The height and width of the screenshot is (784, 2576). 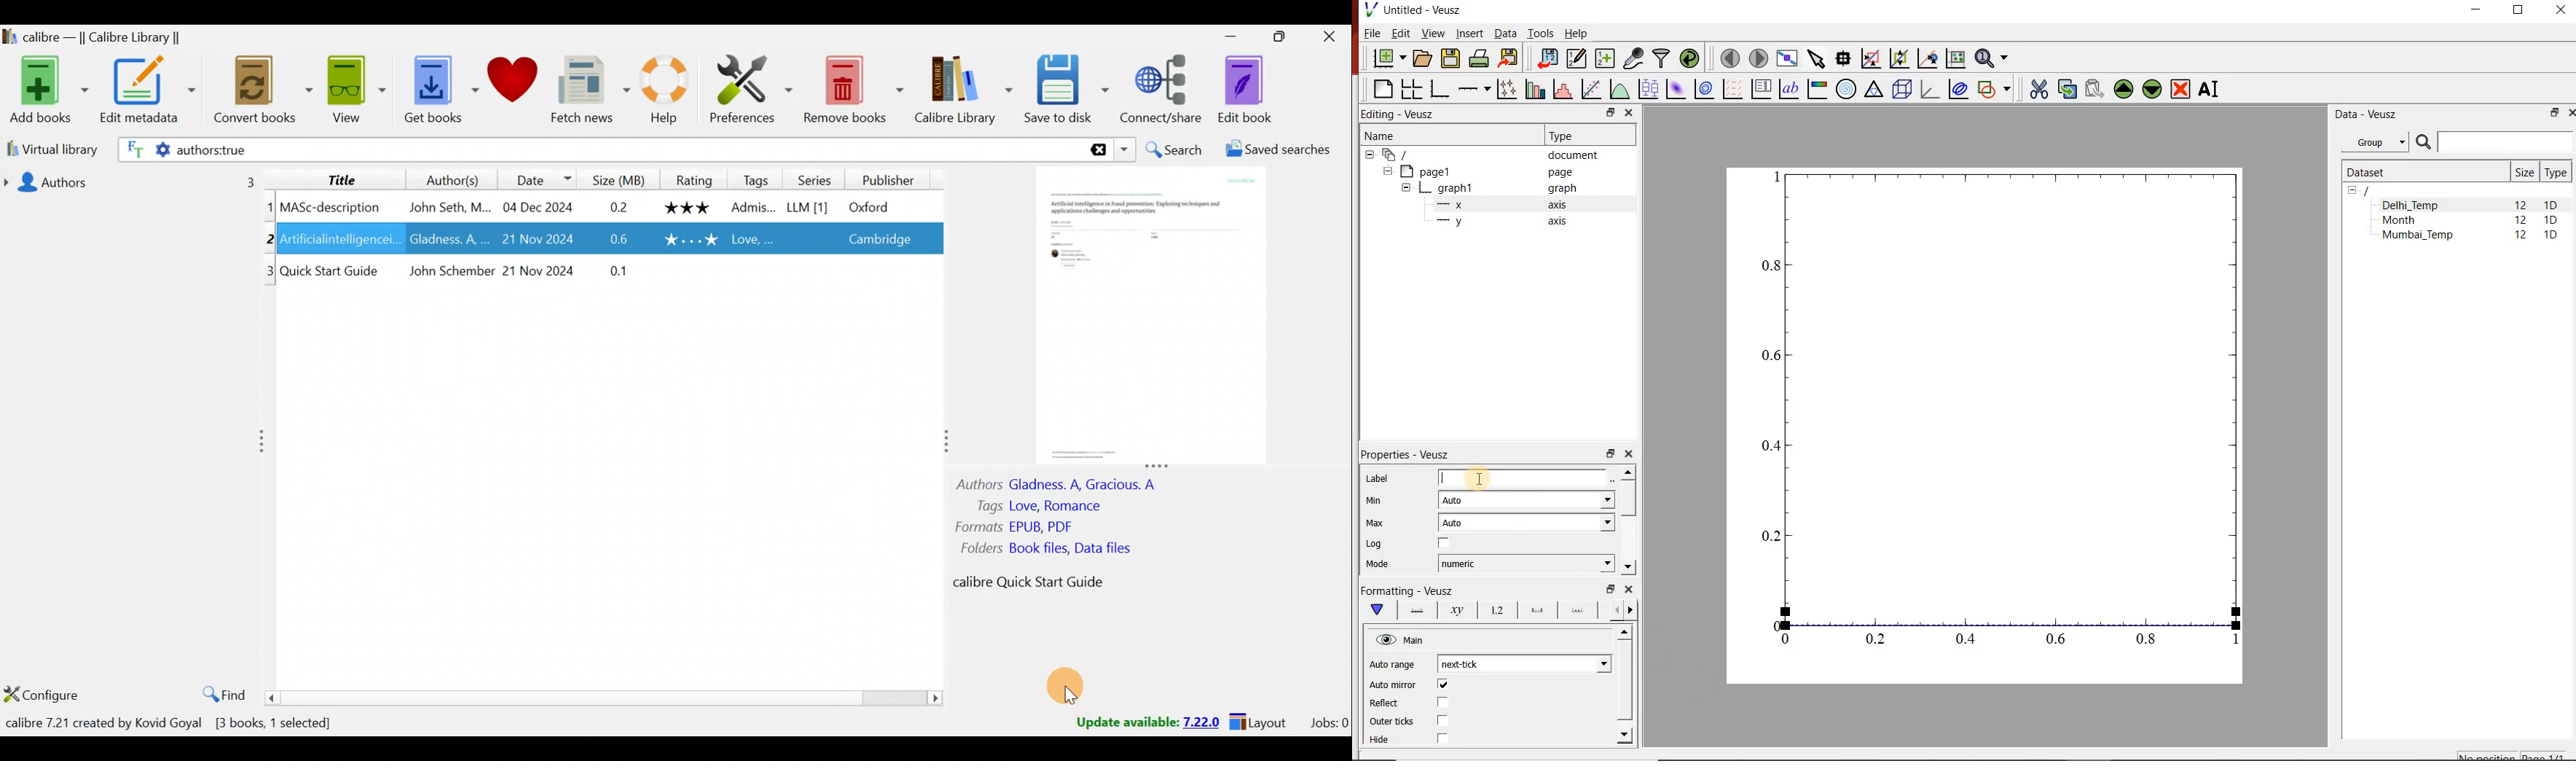 I want to click on Add books, so click(x=46, y=90).